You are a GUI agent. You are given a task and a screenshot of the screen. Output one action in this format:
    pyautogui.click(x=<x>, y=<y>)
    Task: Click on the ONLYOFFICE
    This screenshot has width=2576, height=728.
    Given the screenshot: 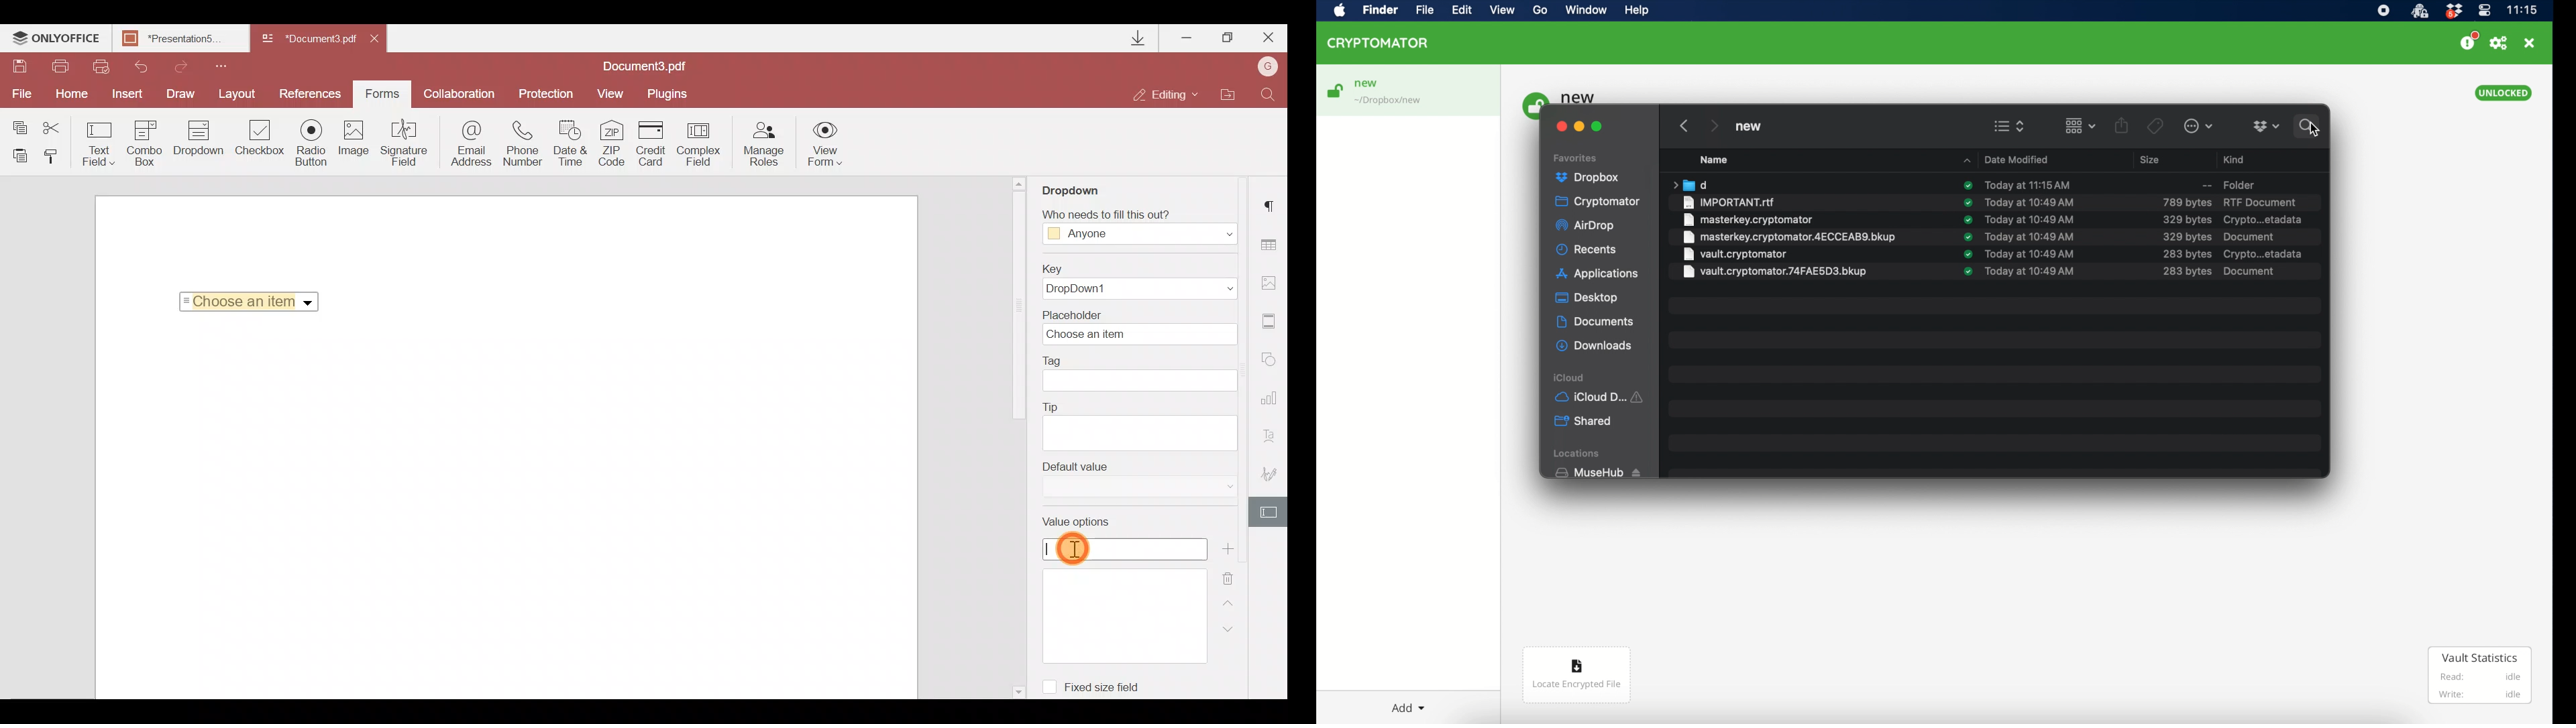 What is the action you would take?
    pyautogui.click(x=56, y=40)
    